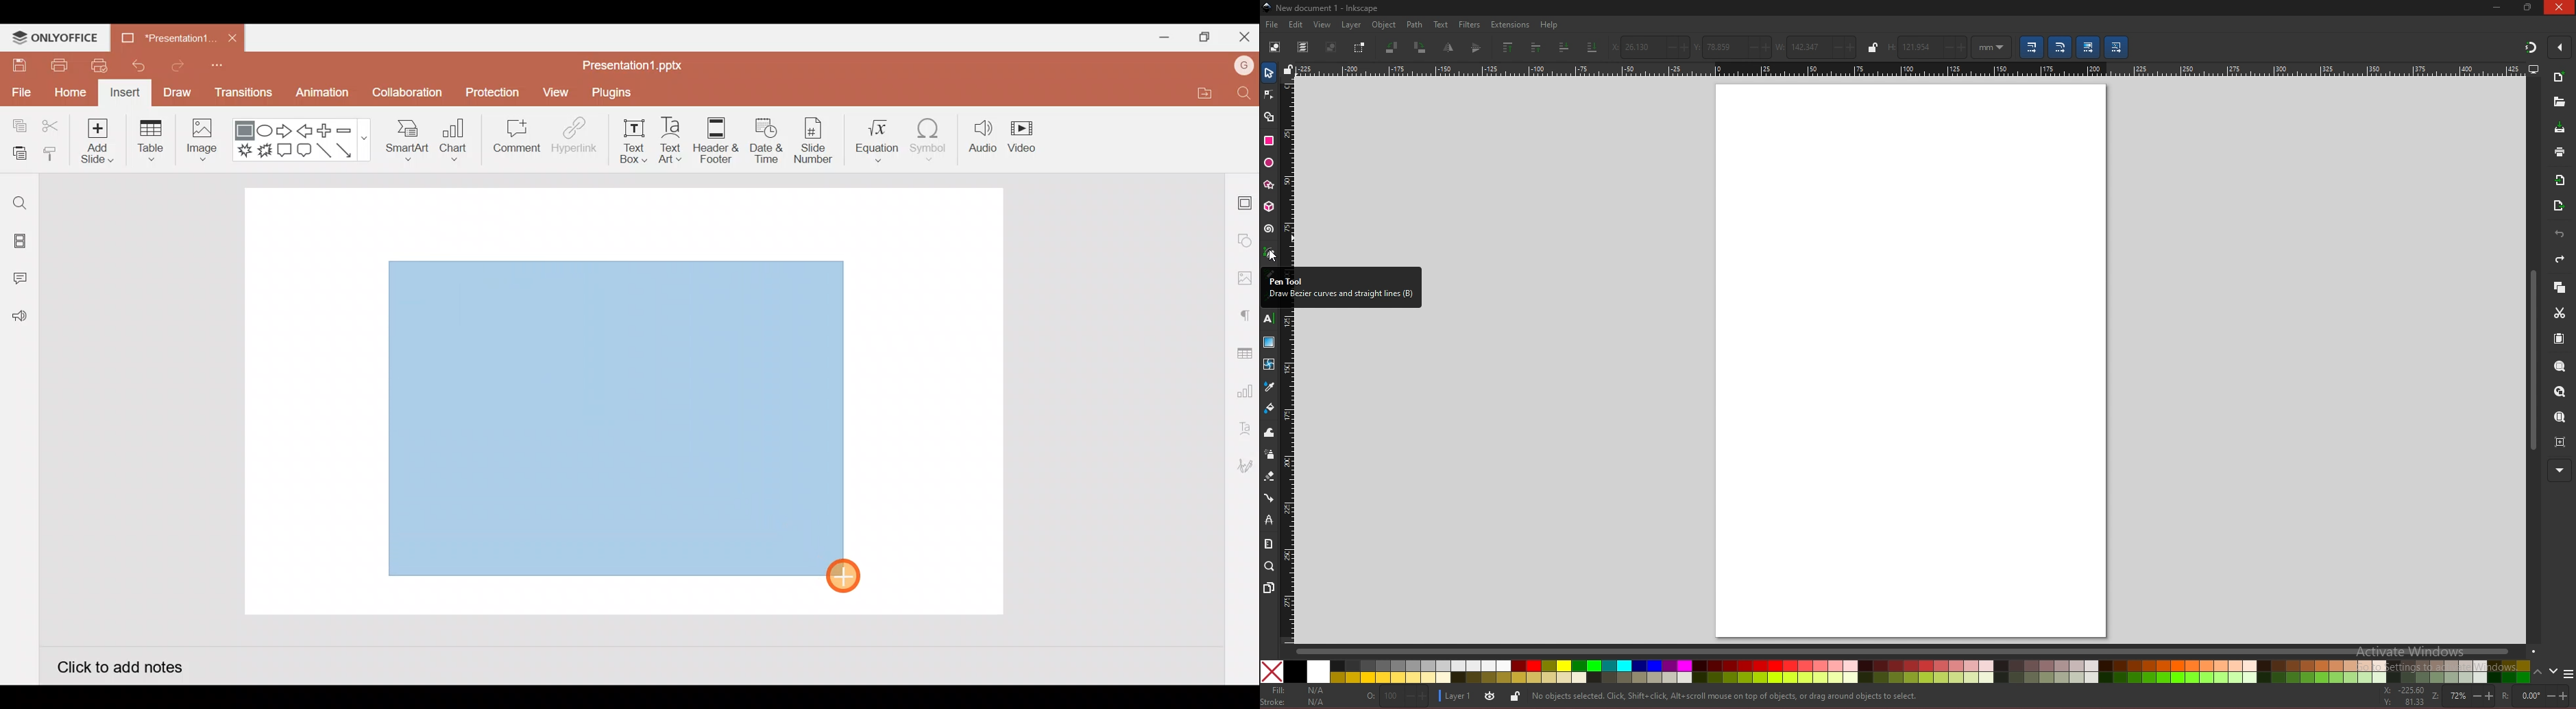 The image size is (2576, 728). I want to click on scroll bar, so click(1915, 650).